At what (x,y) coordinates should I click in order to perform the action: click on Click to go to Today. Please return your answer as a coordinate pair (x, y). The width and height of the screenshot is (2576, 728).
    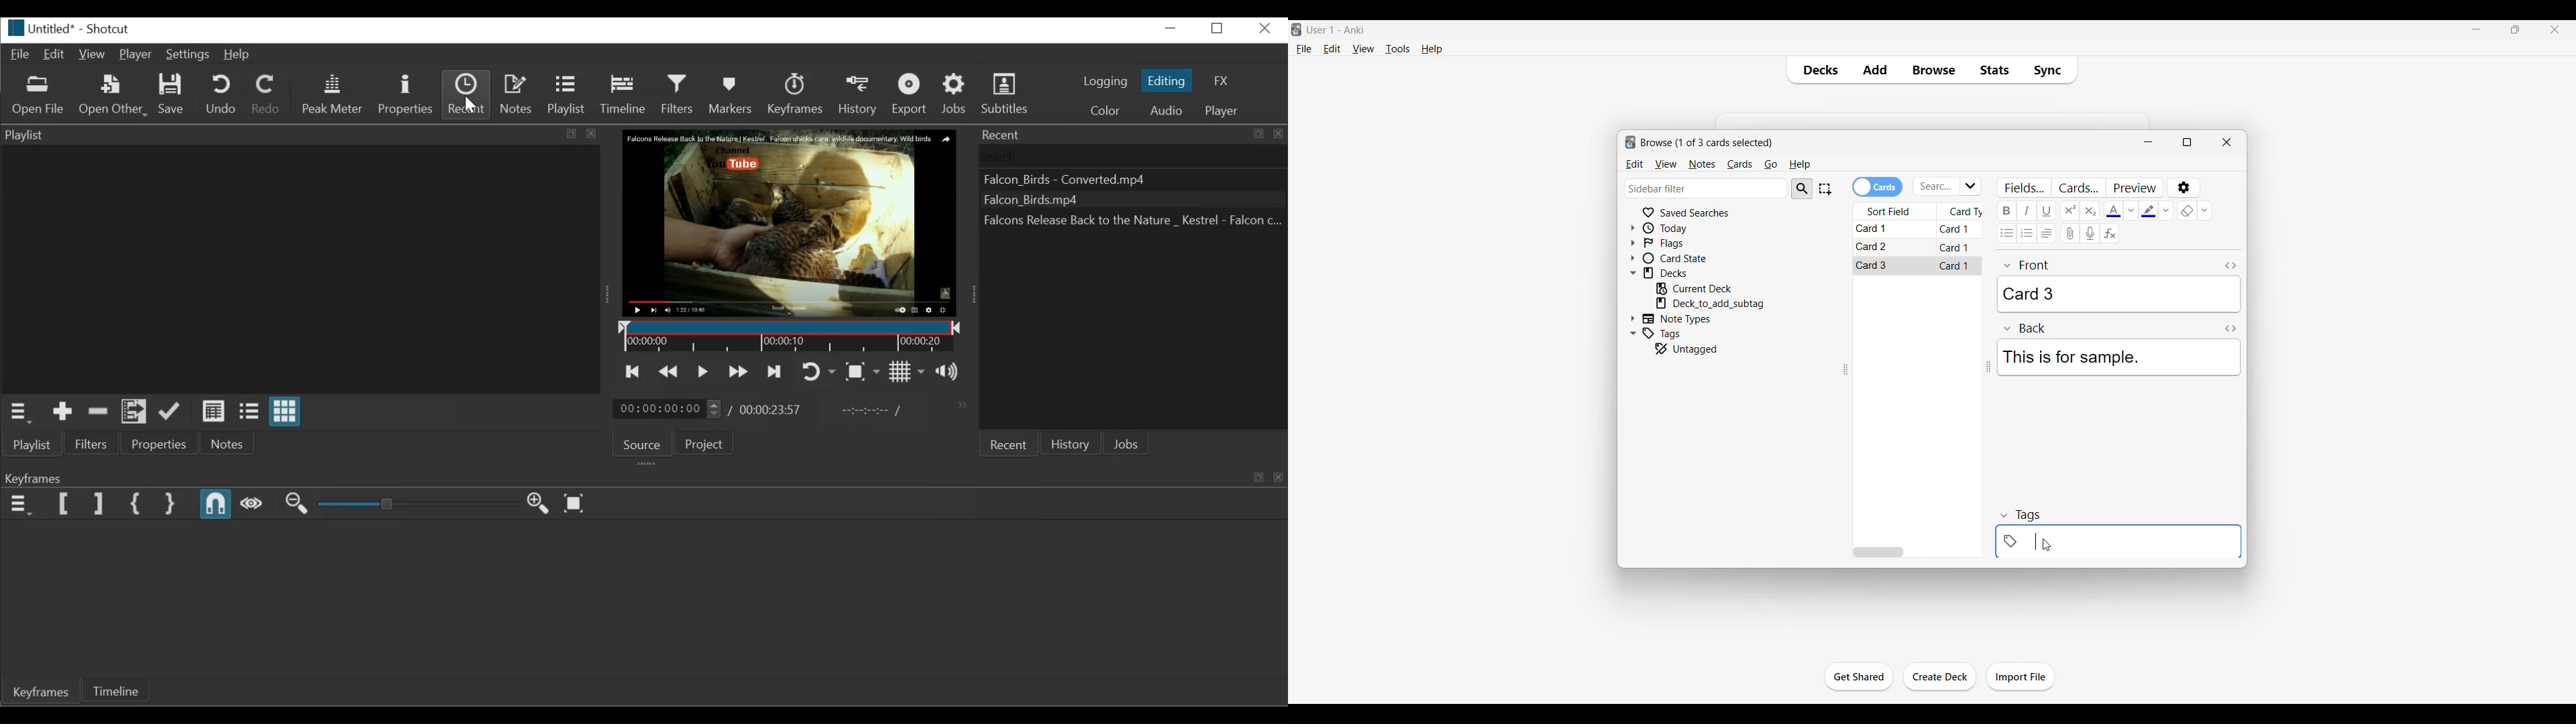
    Looking at the image, I should click on (1685, 228).